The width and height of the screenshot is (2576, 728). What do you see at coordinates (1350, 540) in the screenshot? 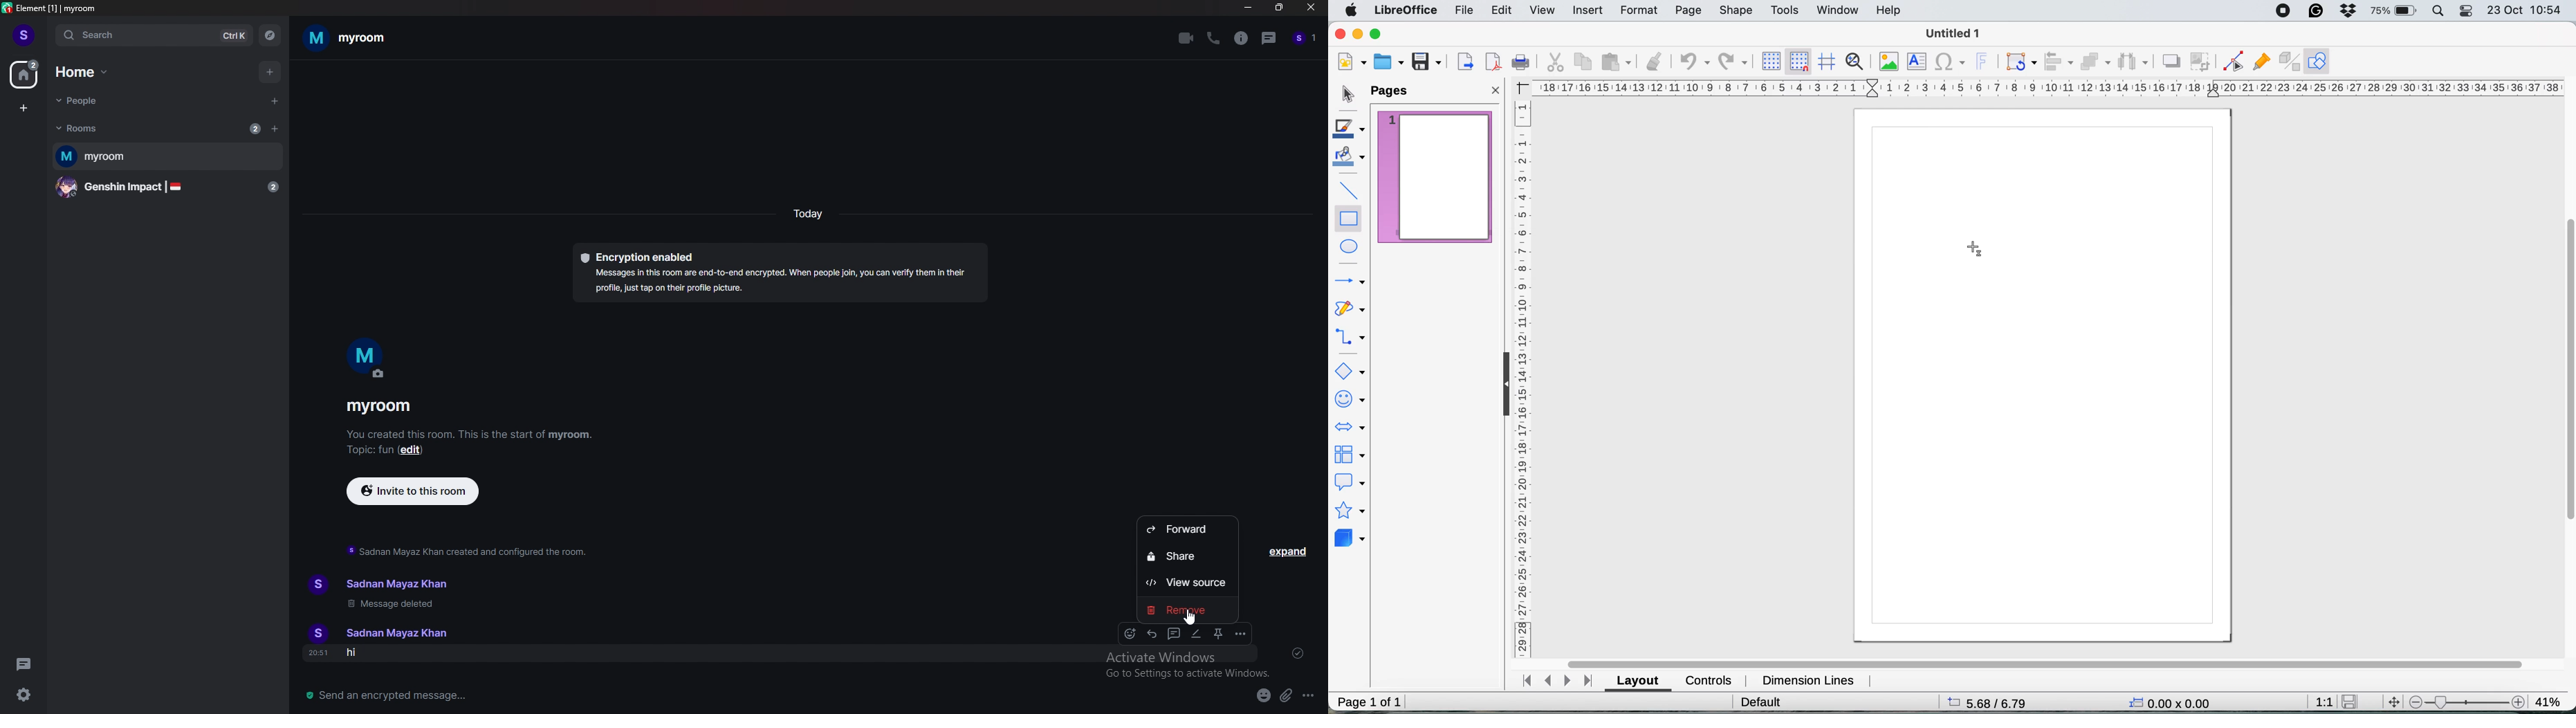
I see `3d objects` at bounding box center [1350, 540].